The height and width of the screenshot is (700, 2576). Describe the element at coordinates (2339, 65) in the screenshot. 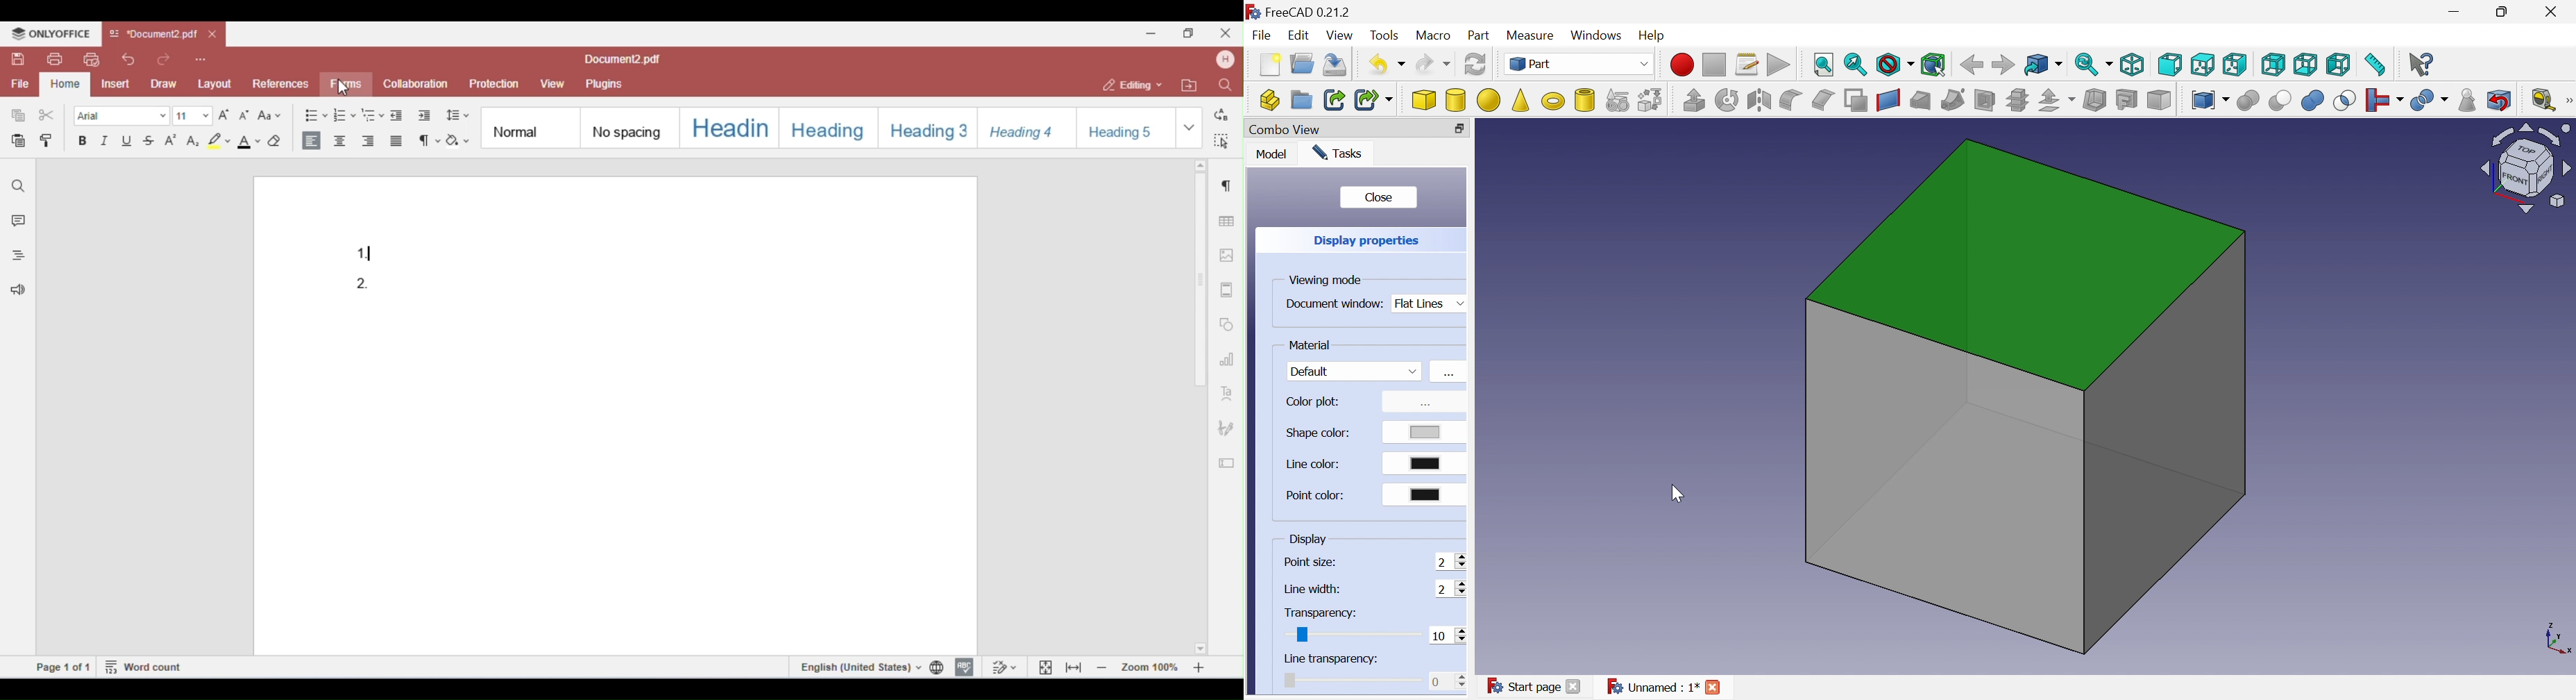

I see `Left` at that location.